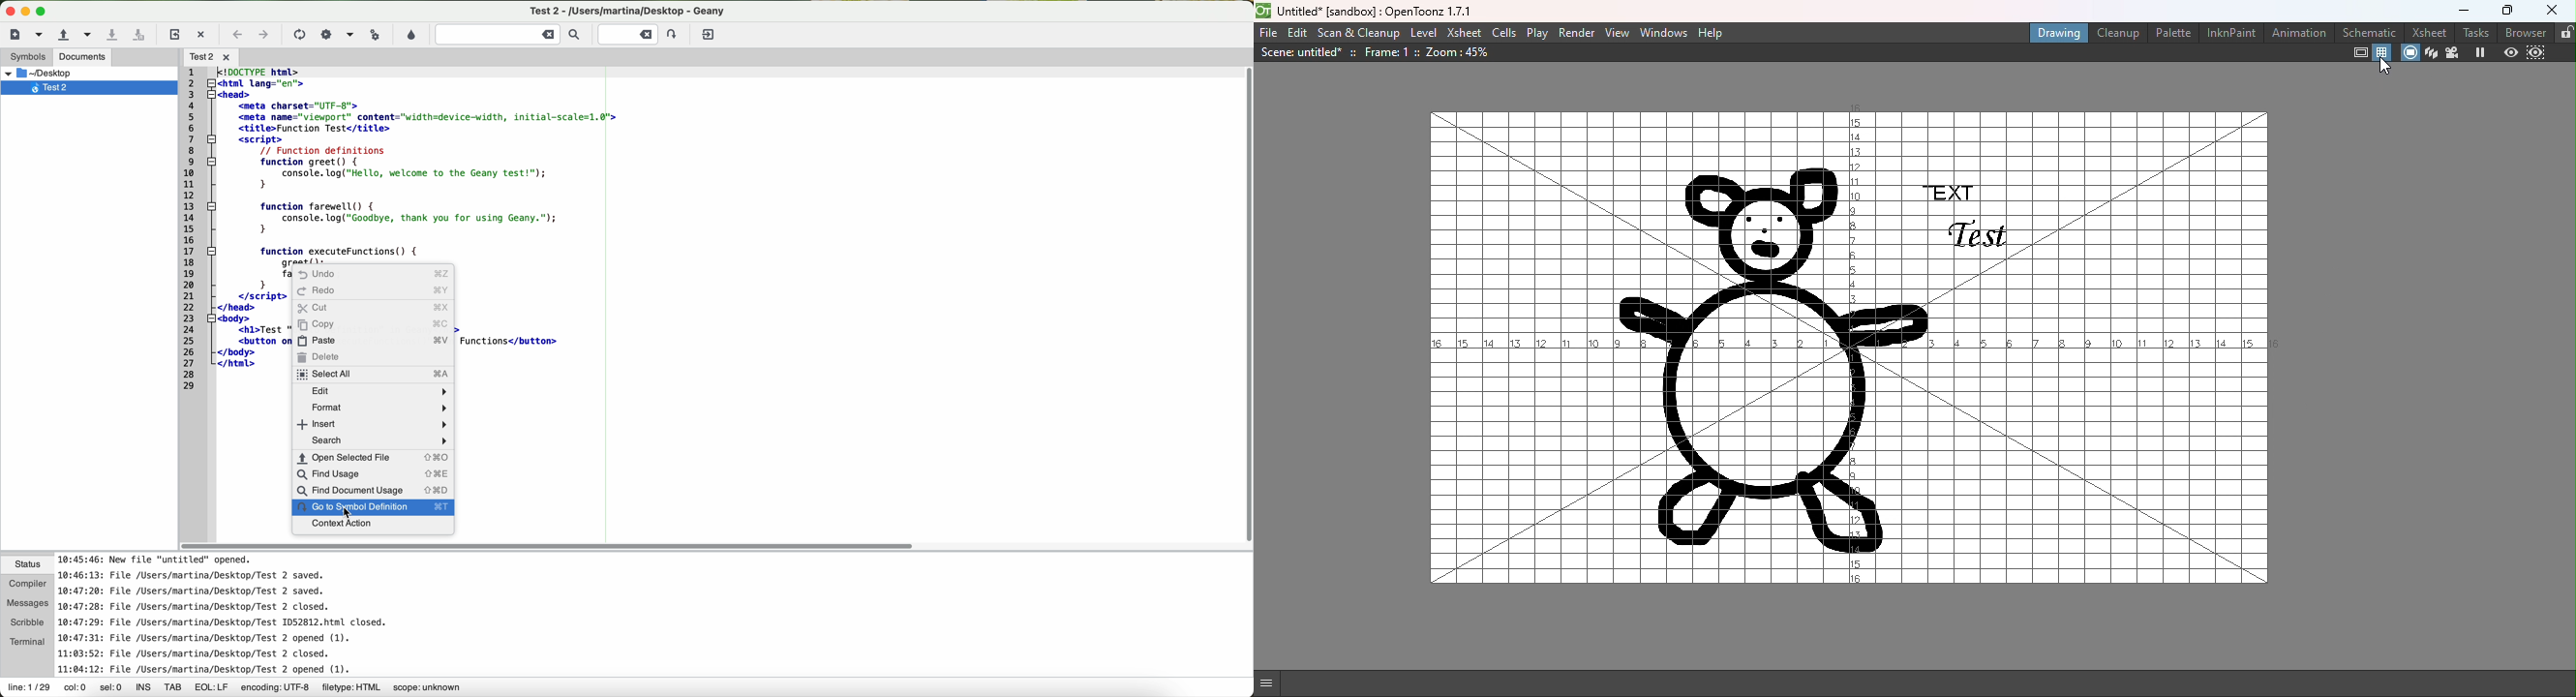  What do you see at coordinates (2431, 53) in the screenshot?
I see `3D view` at bounding box center [2431, 53].